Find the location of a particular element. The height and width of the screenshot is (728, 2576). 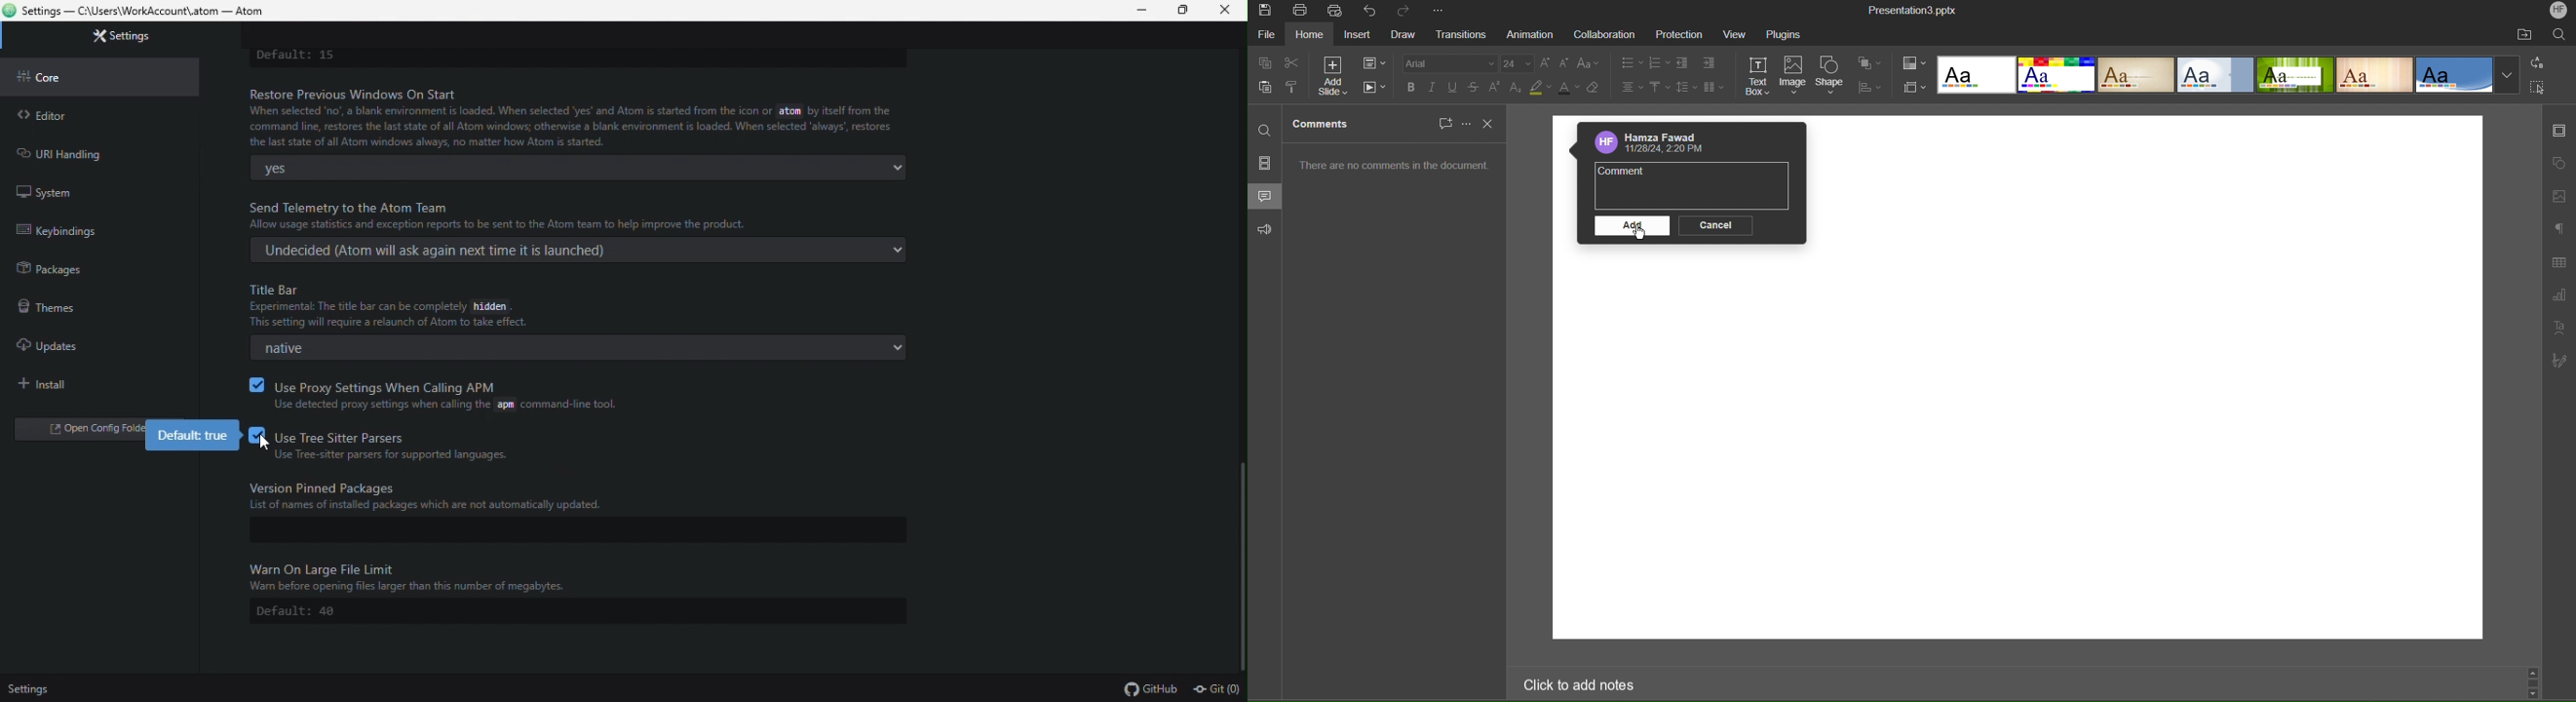

File is located at coordinates (1265, 35).